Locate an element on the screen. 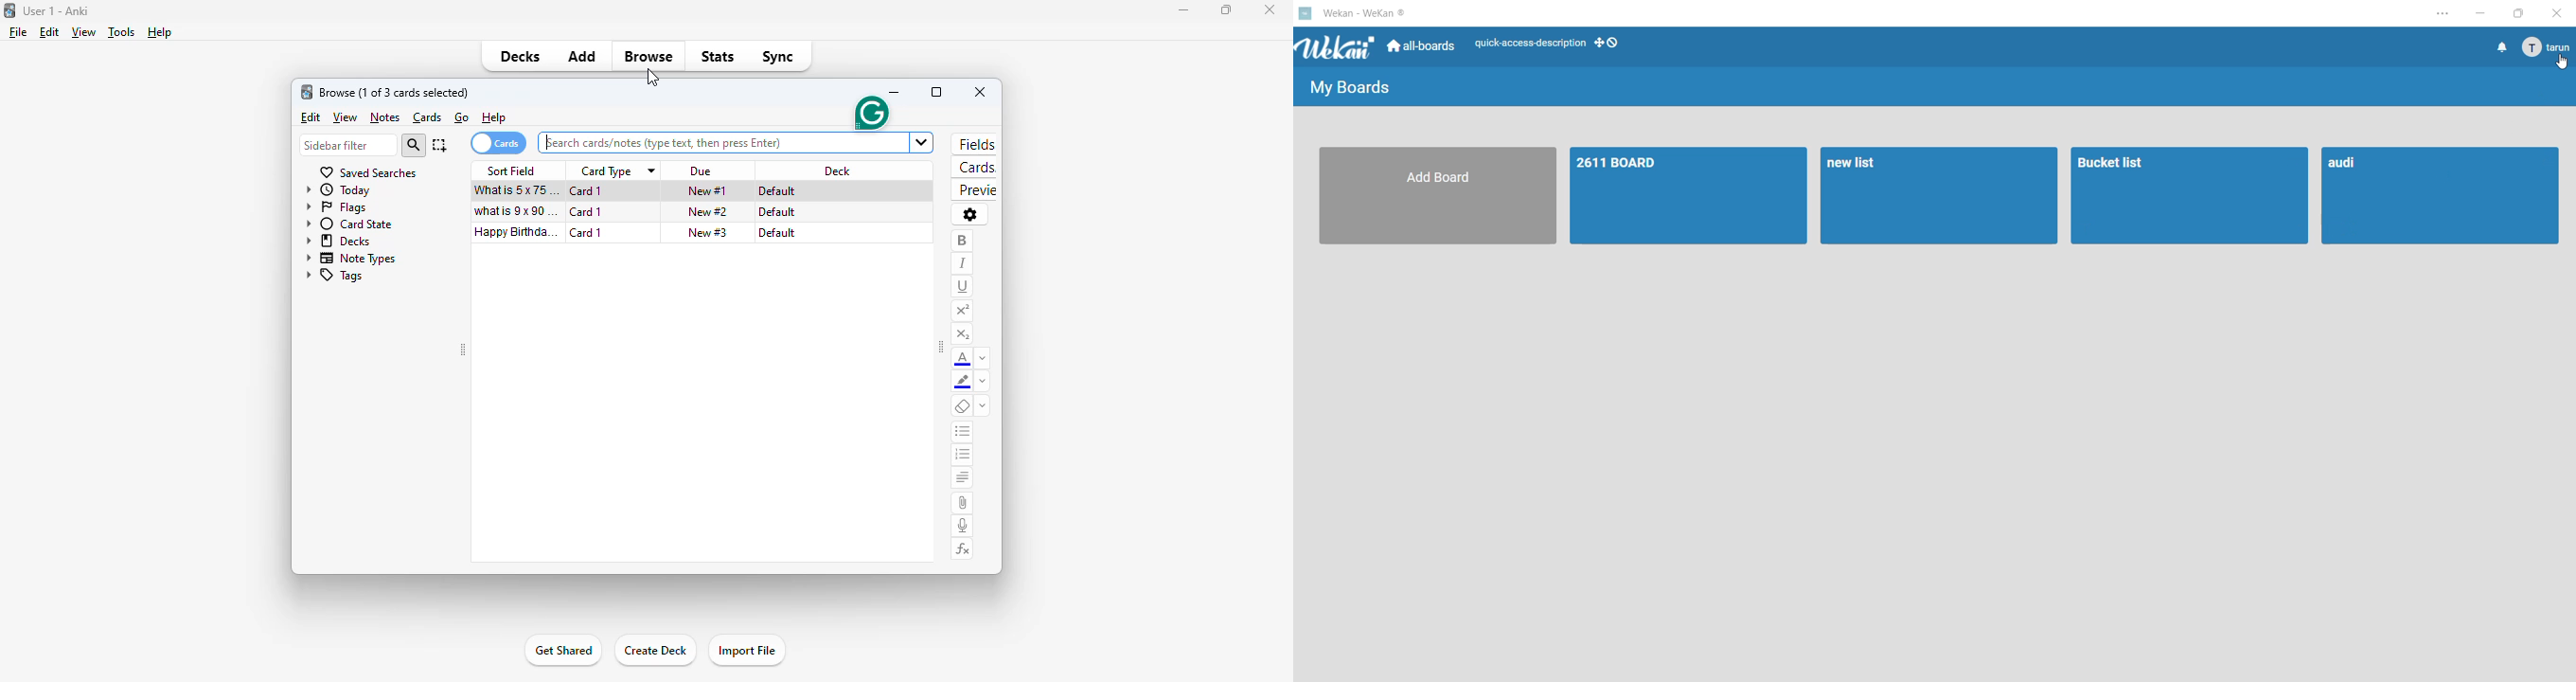 This screenshot has width=2576, height=700. default is located at coordinates (778, 233).